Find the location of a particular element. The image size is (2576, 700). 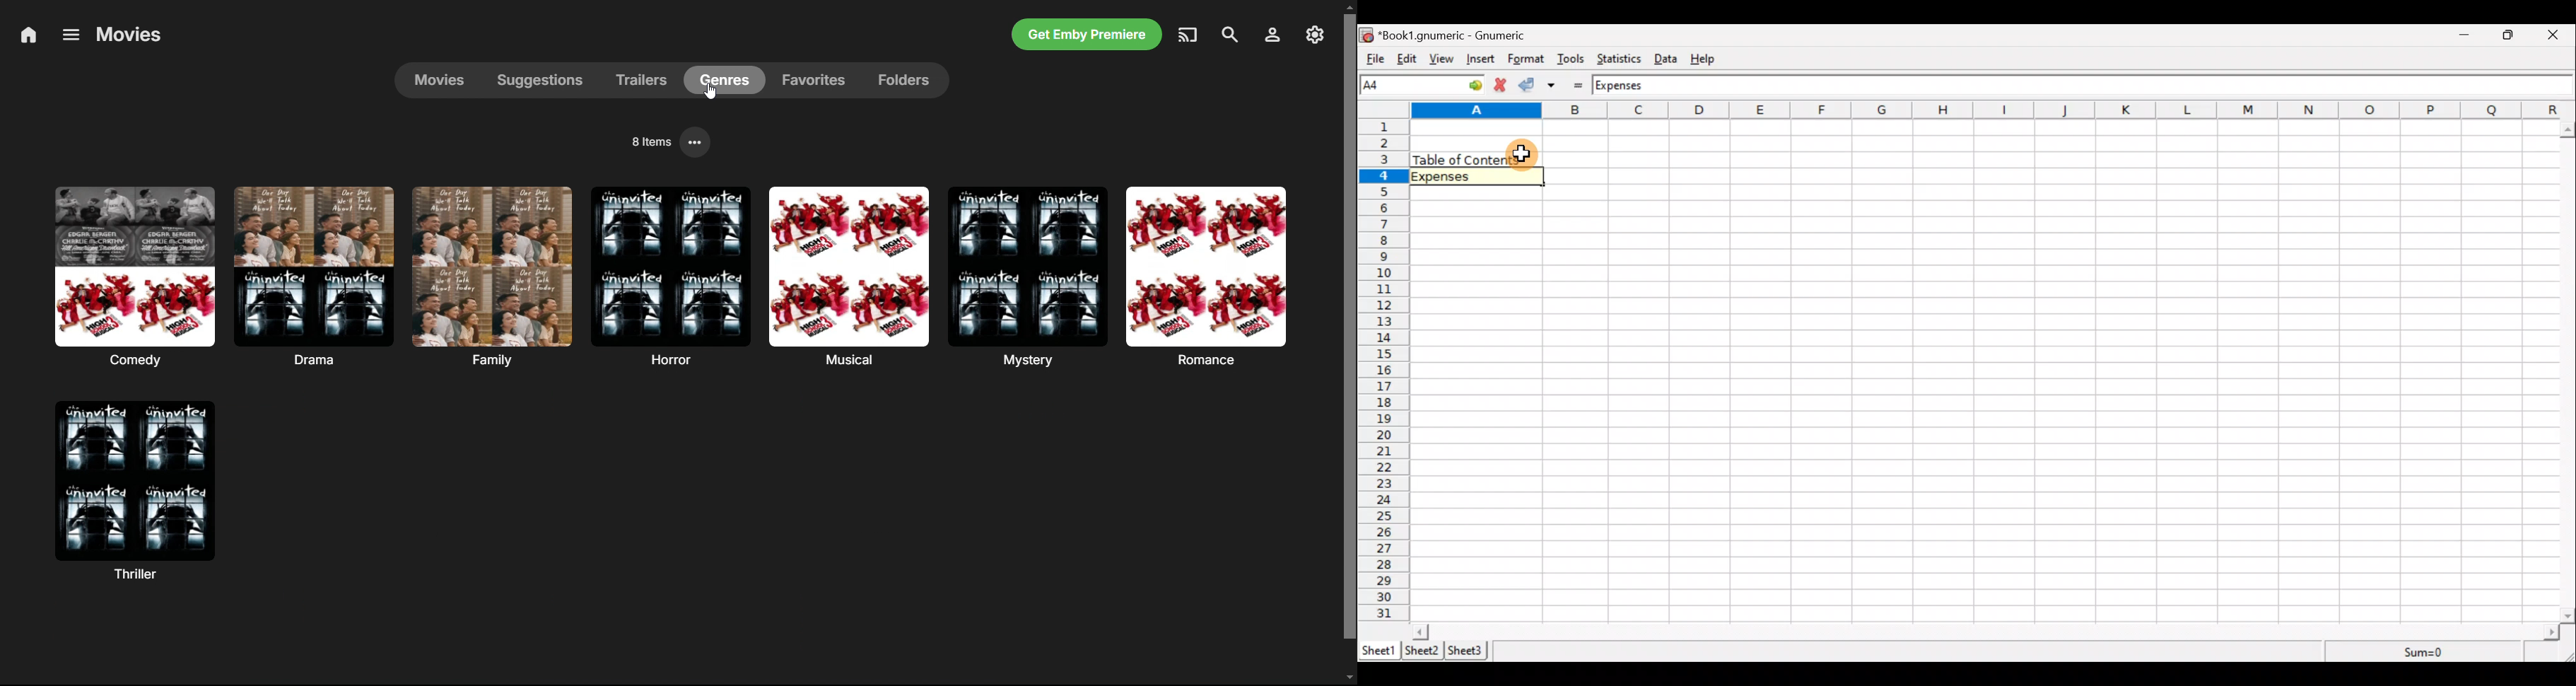

Help is located at coordinates (1709, 59).